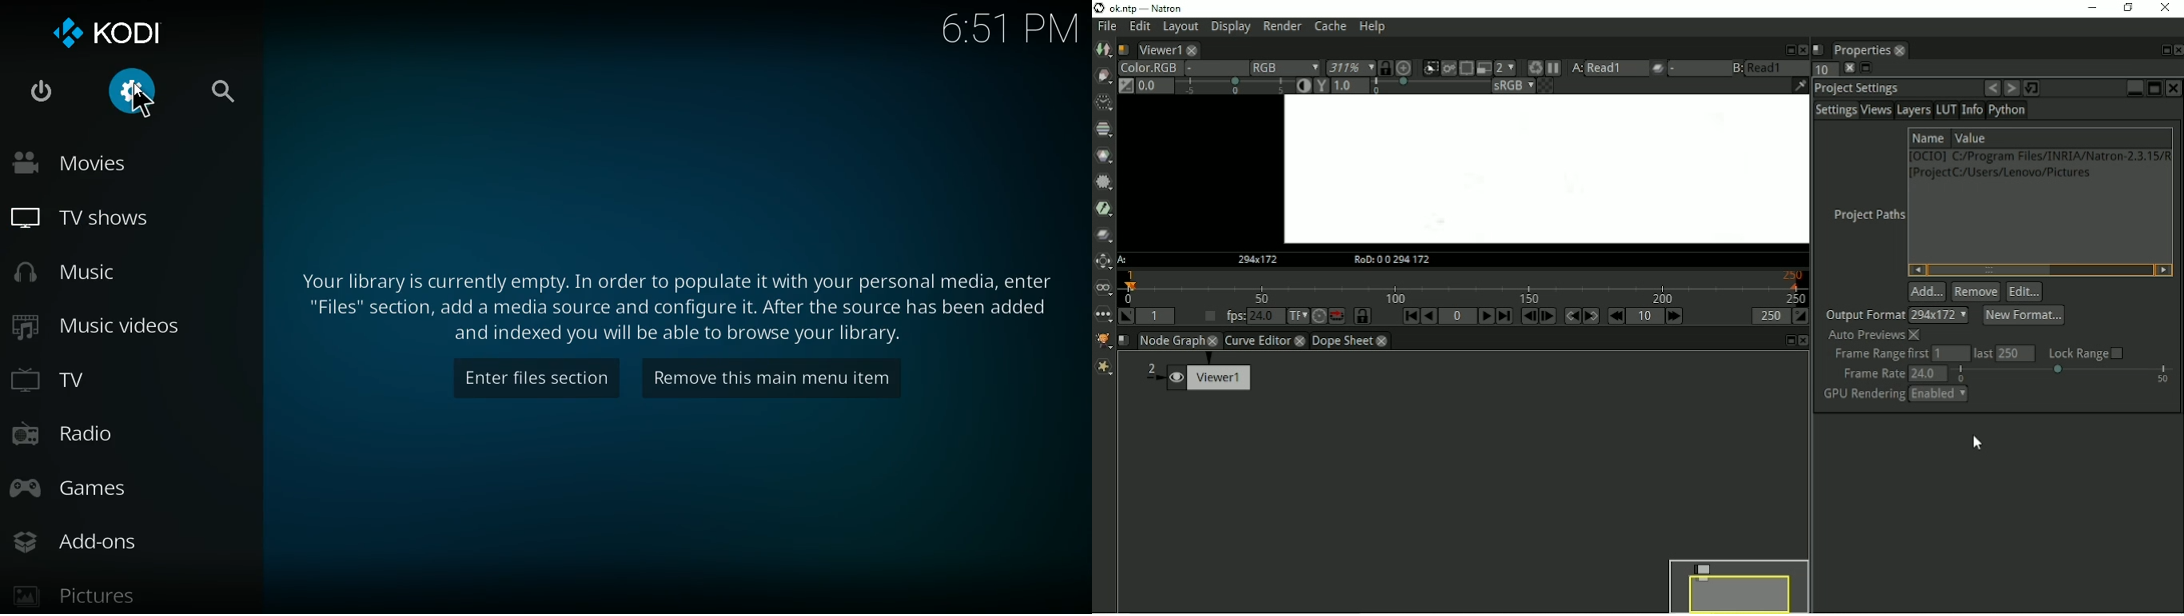  What do you see at coordinates (110, 29) in the screenshot?
I see `kodi logo` at bounding box center [110, 29].